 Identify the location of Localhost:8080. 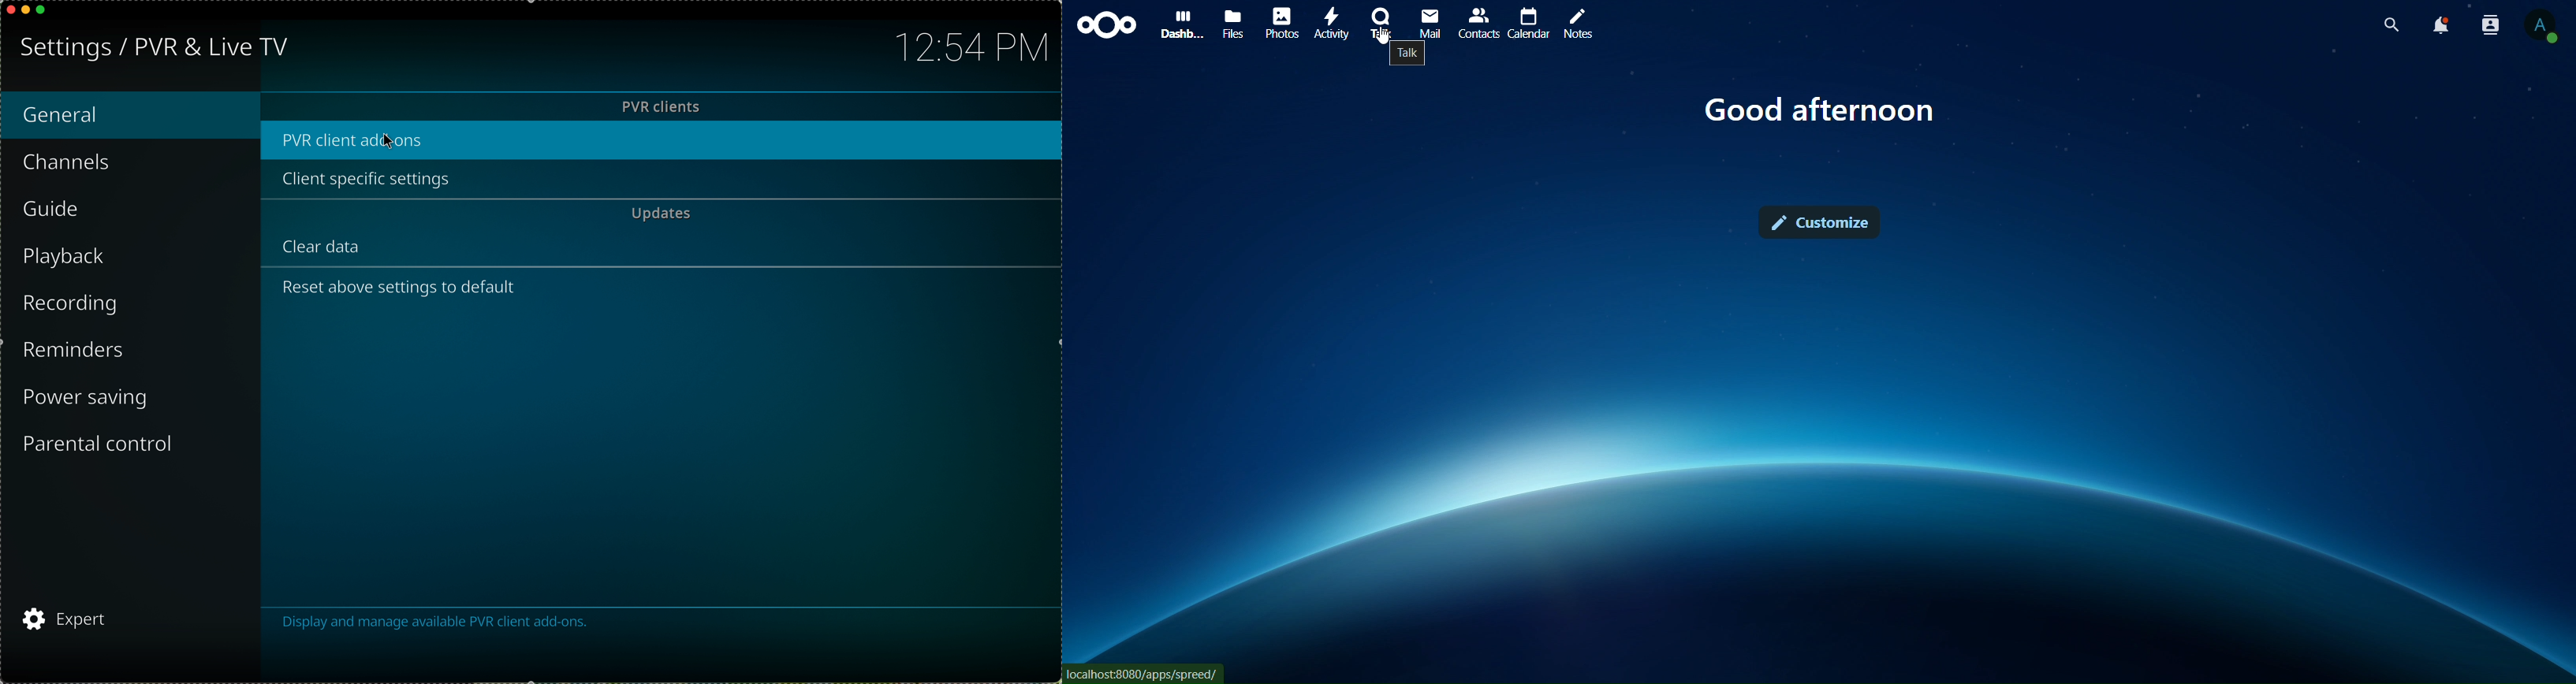
(1146, 673).